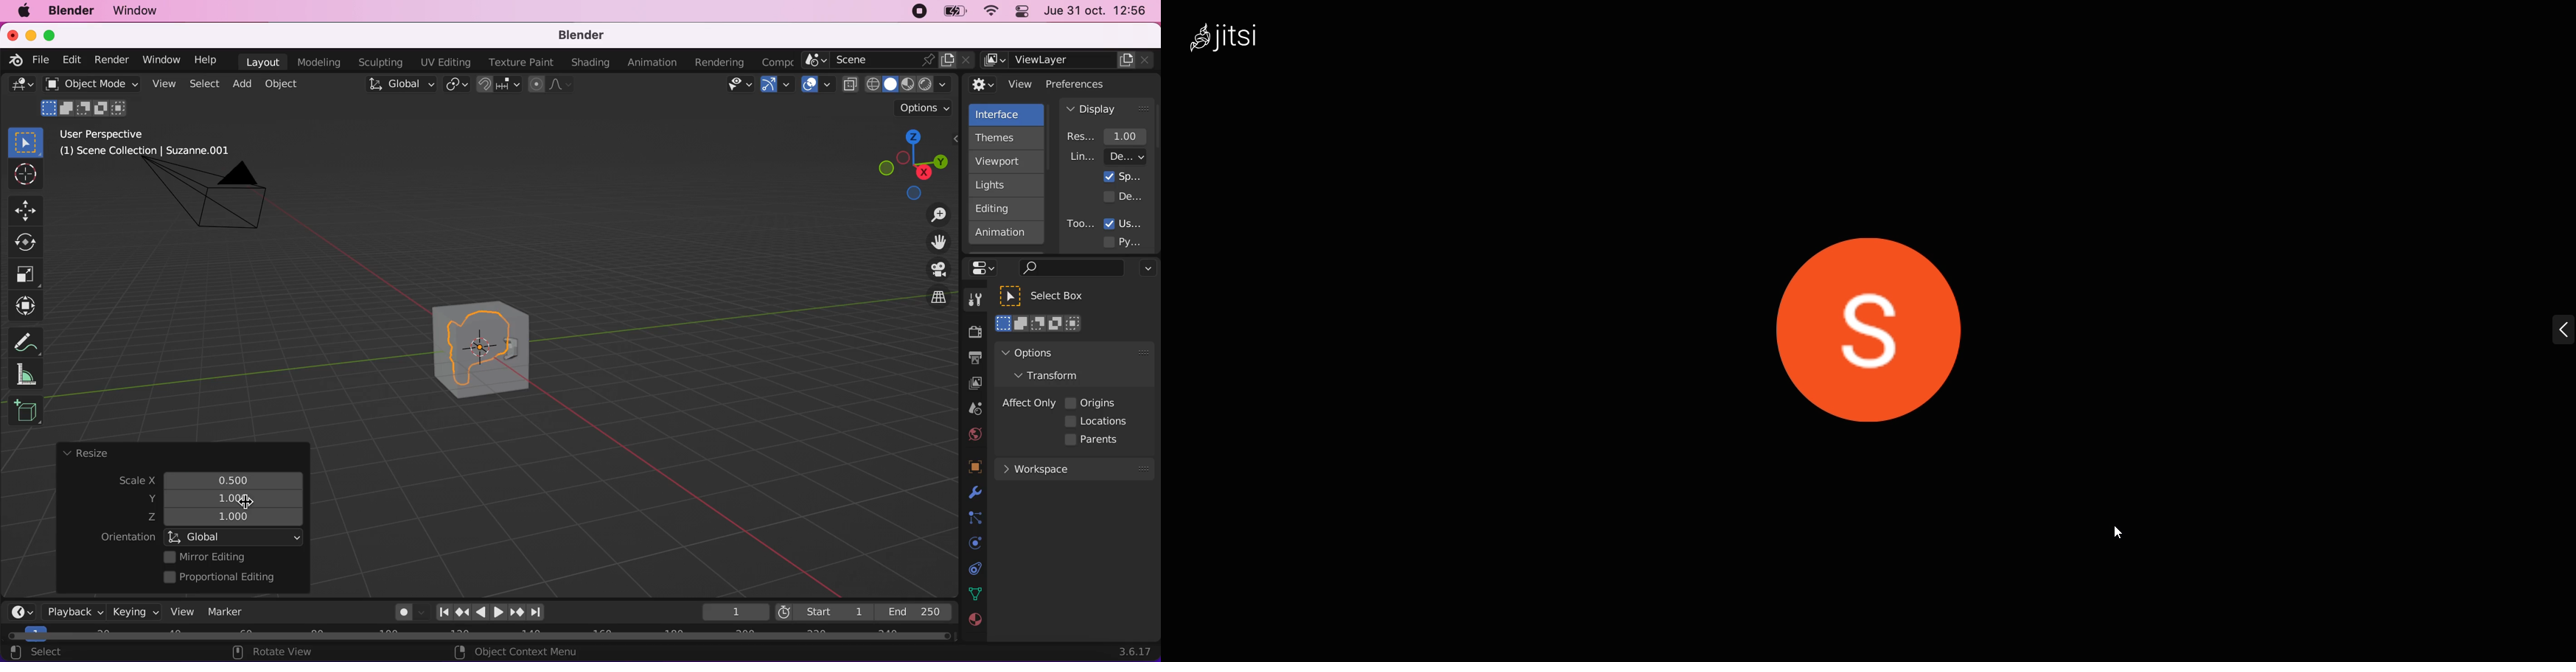  I want to click on end 250, so click(914, 611).